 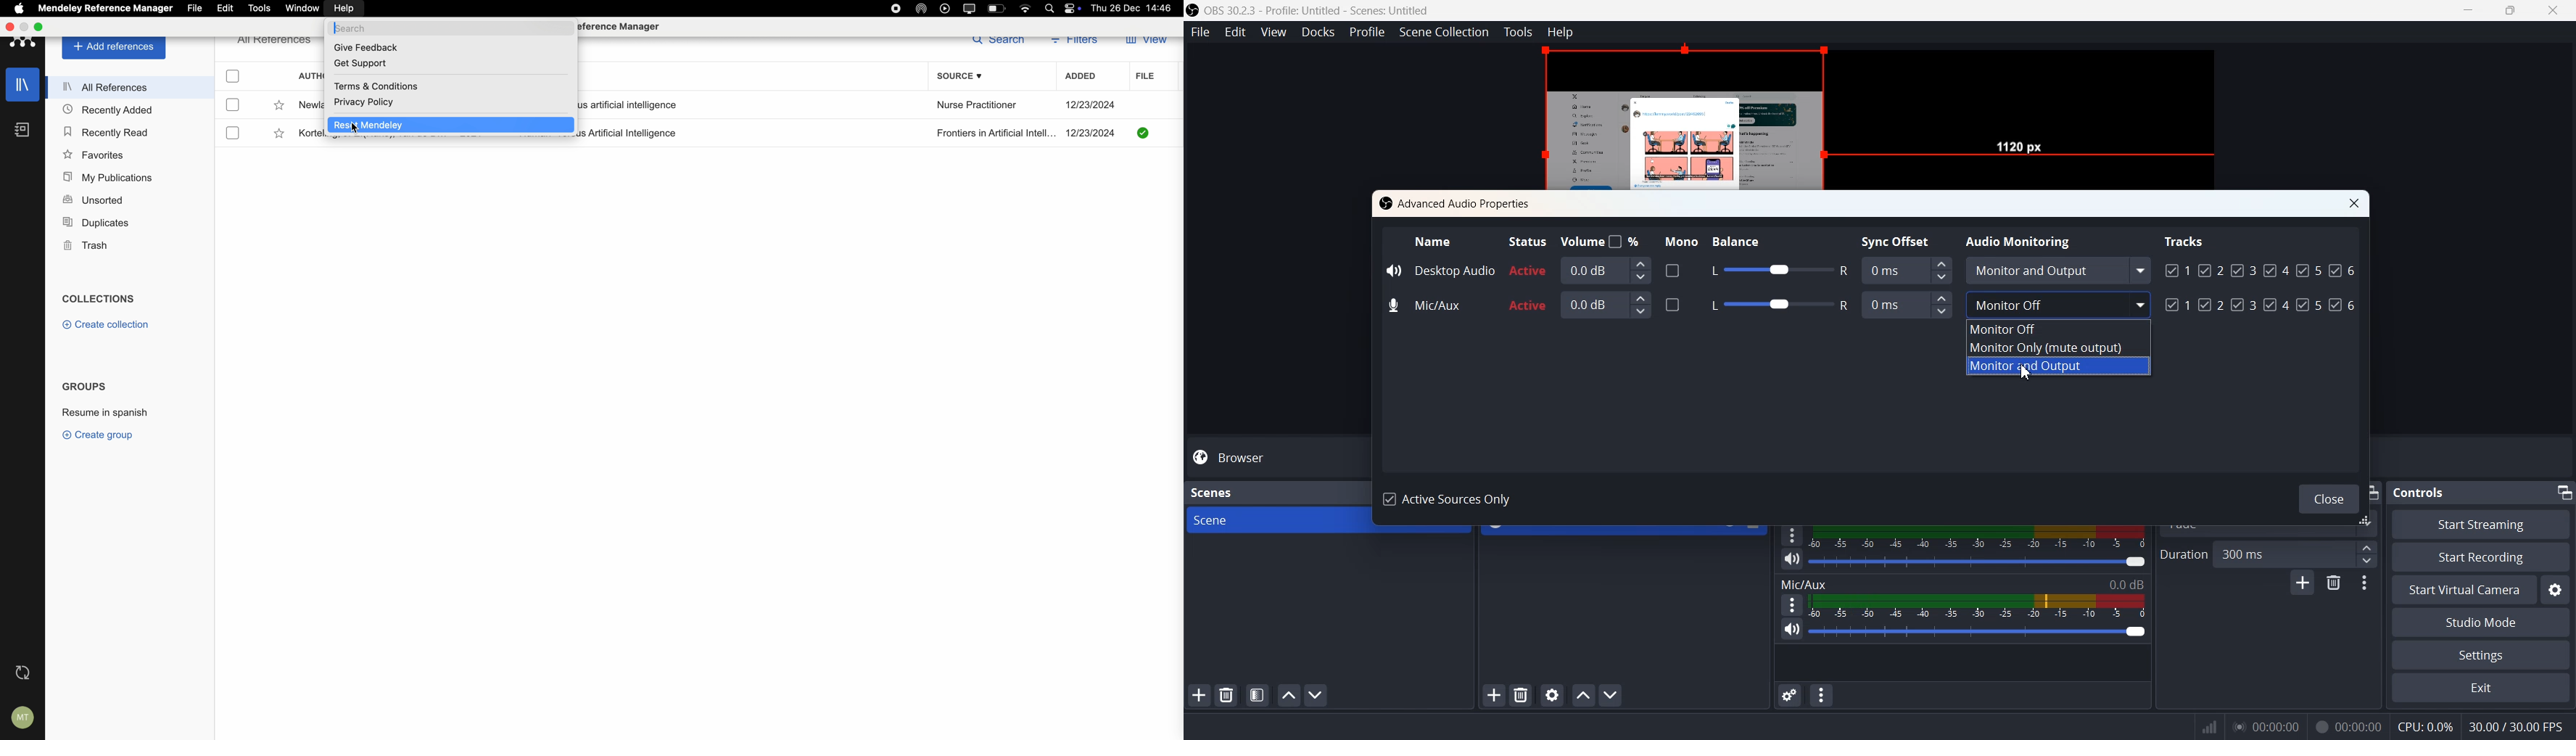 I want to click on Start Virtual Camera, so click(x=2461, y=590).